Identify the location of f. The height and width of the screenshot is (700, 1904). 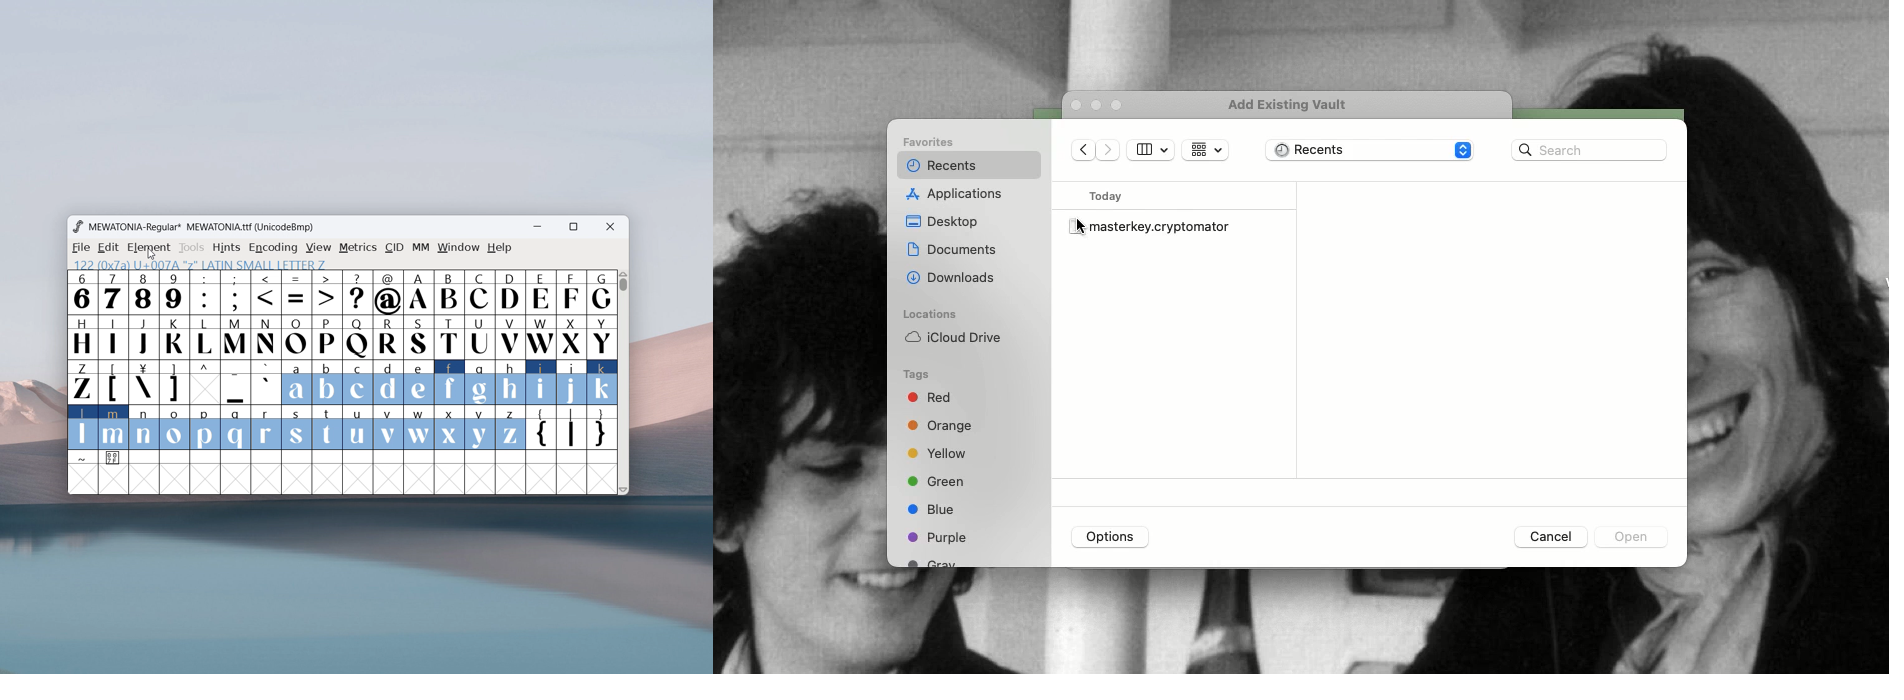
(451, 382).